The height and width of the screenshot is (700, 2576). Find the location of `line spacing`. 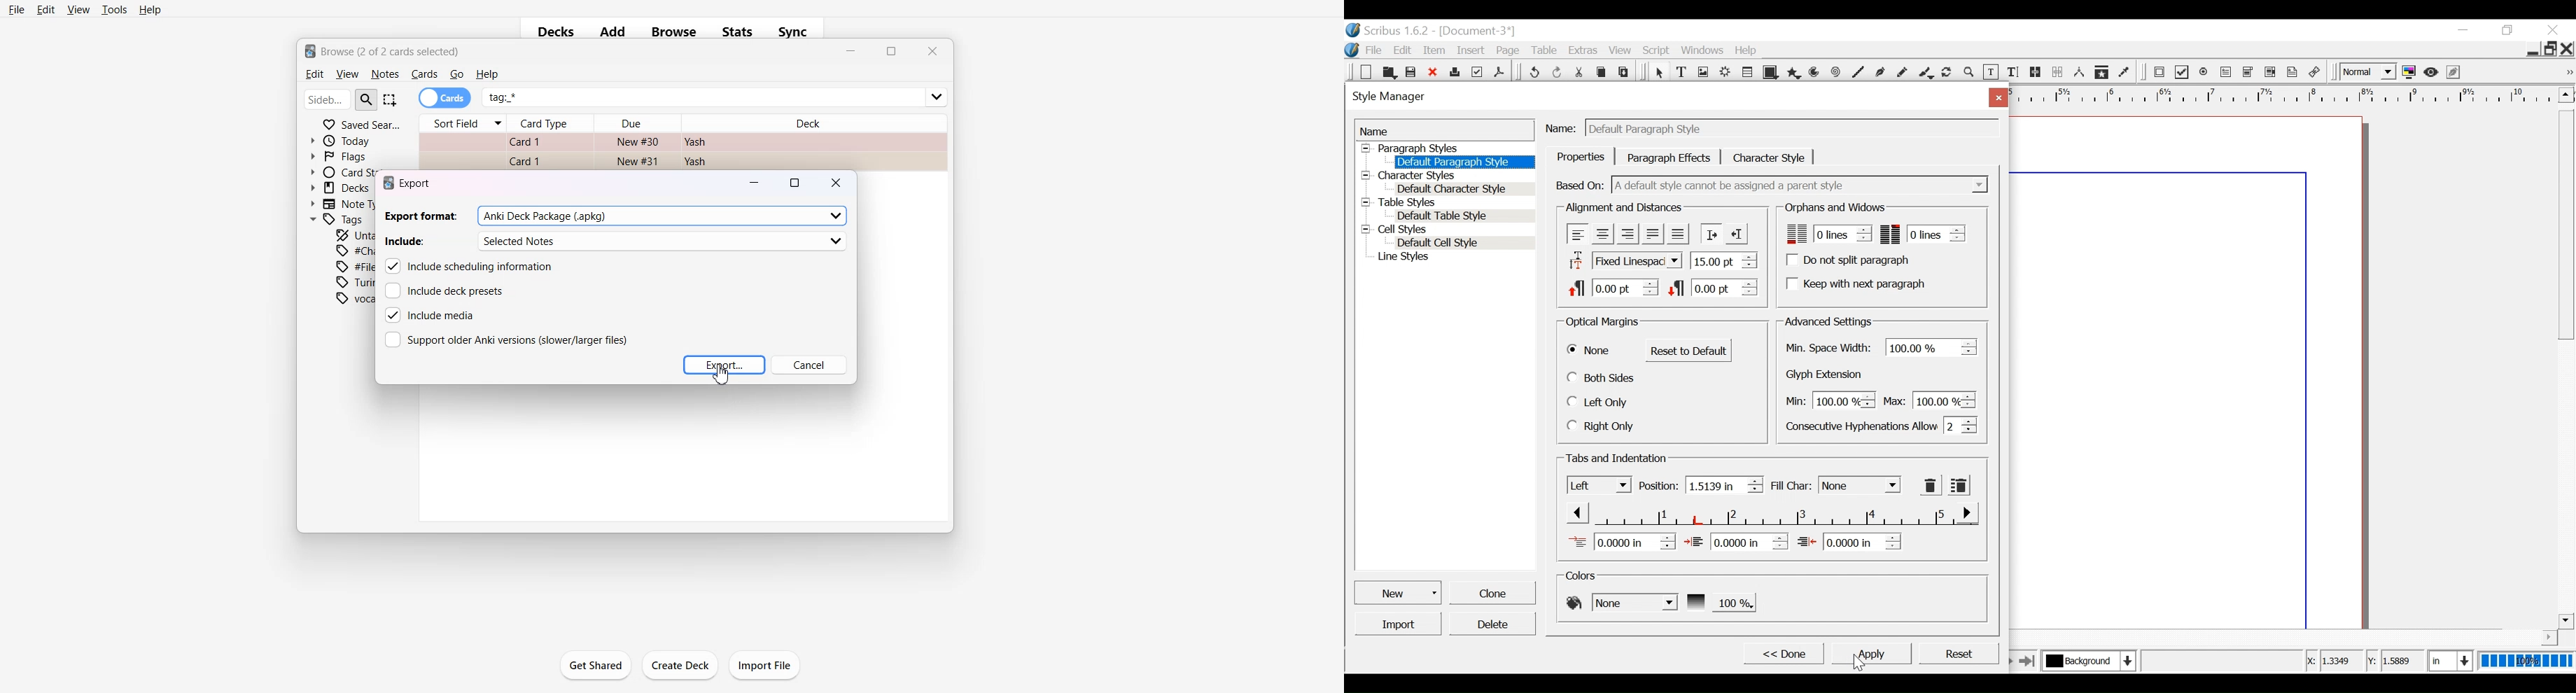

line spacing is located at coordinates (1725, 260).